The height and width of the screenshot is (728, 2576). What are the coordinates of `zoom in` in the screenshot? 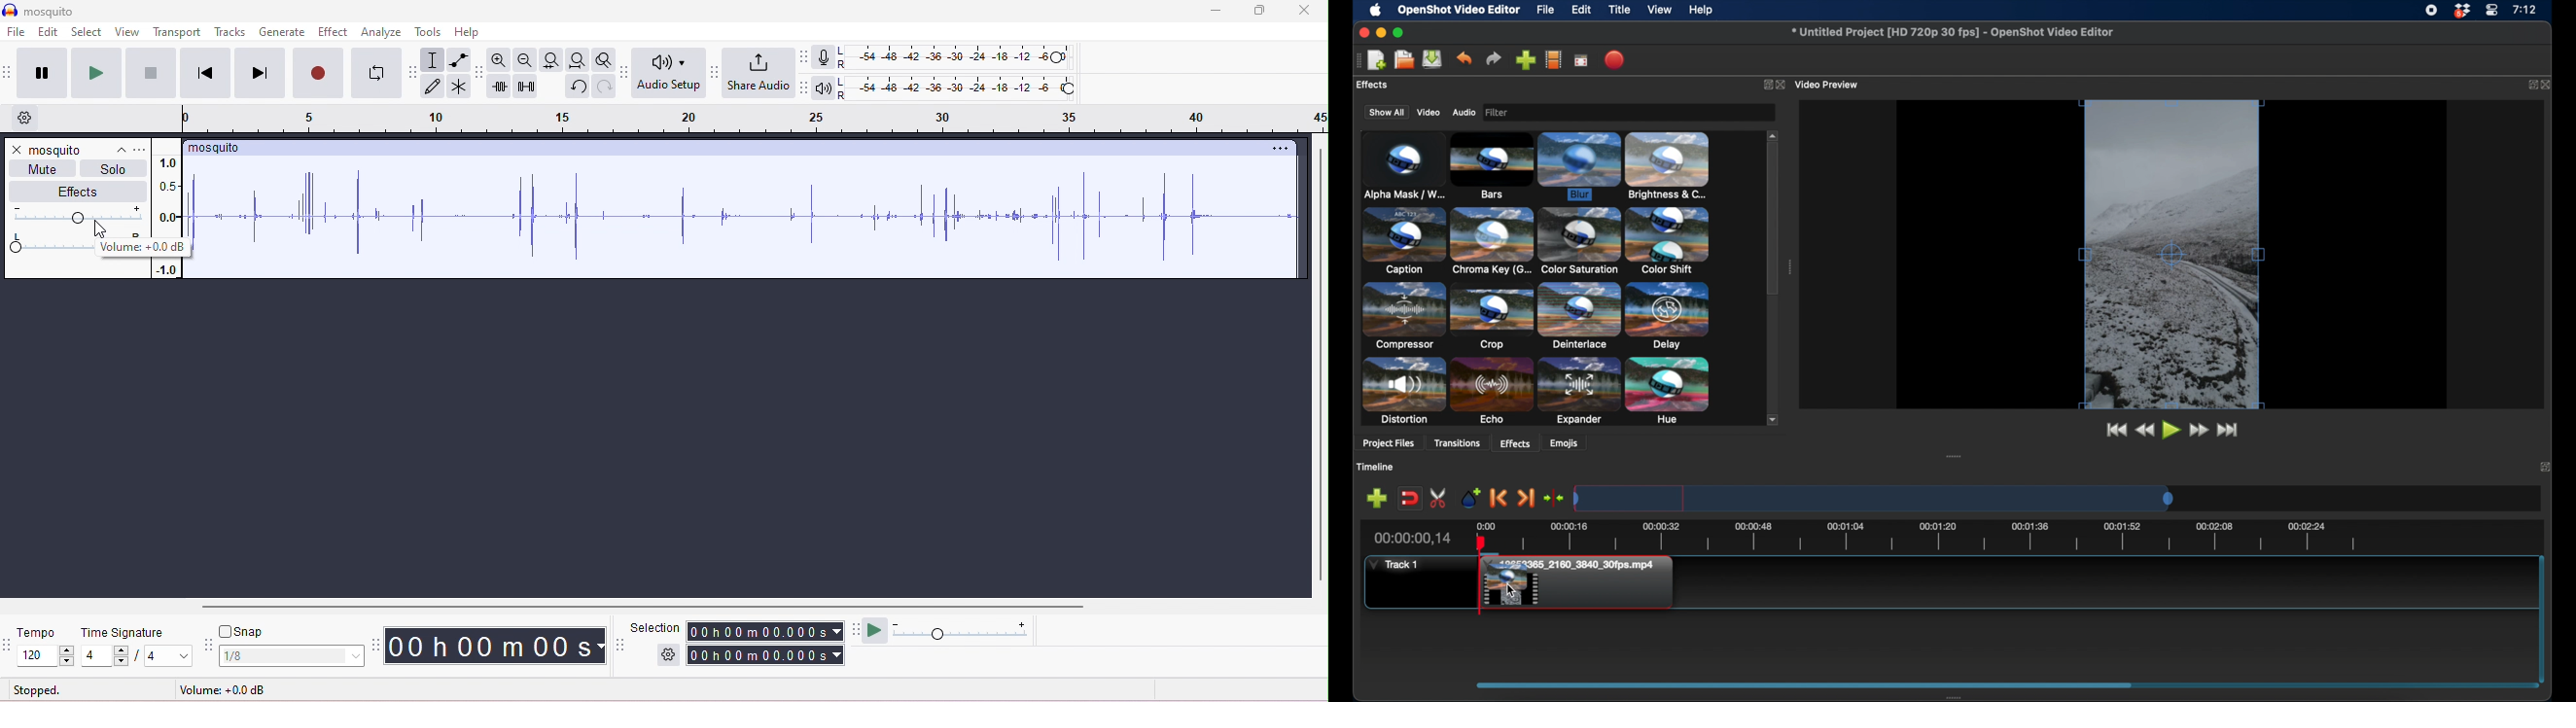 It's located at (499, 60).